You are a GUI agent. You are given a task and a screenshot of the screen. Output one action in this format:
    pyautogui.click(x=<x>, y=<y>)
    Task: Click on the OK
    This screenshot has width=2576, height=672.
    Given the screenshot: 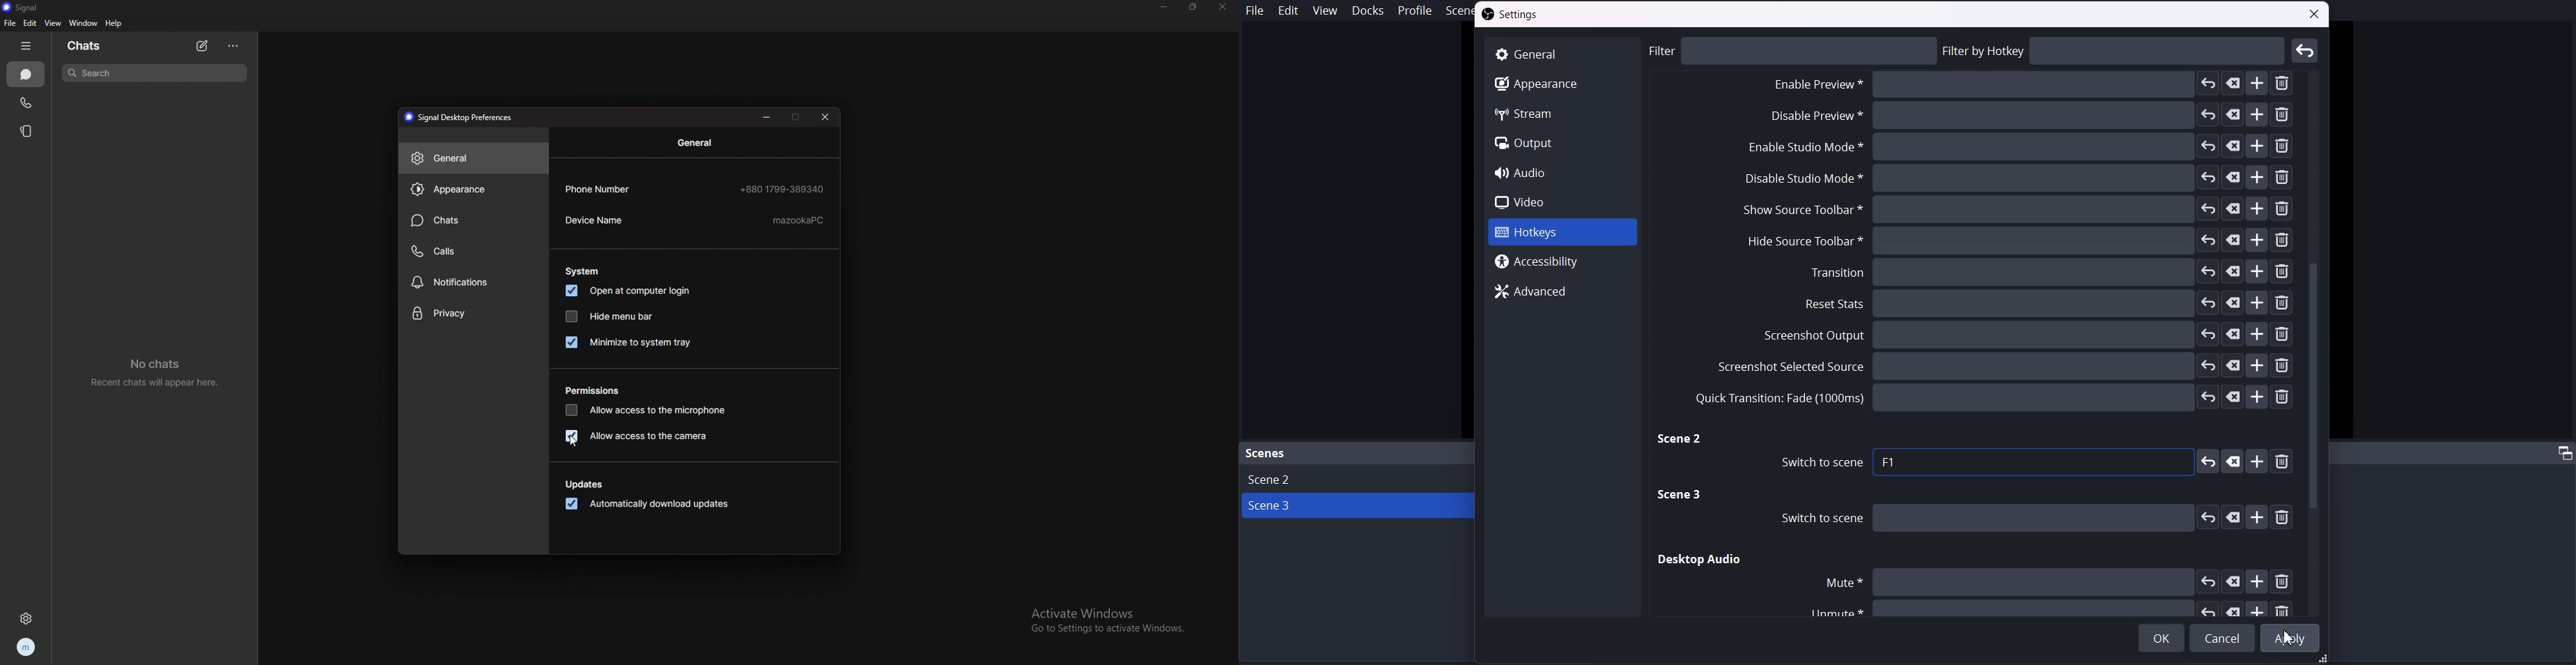 What is the action you would take?
    pyautogui.click(x=2162, y=638)
    